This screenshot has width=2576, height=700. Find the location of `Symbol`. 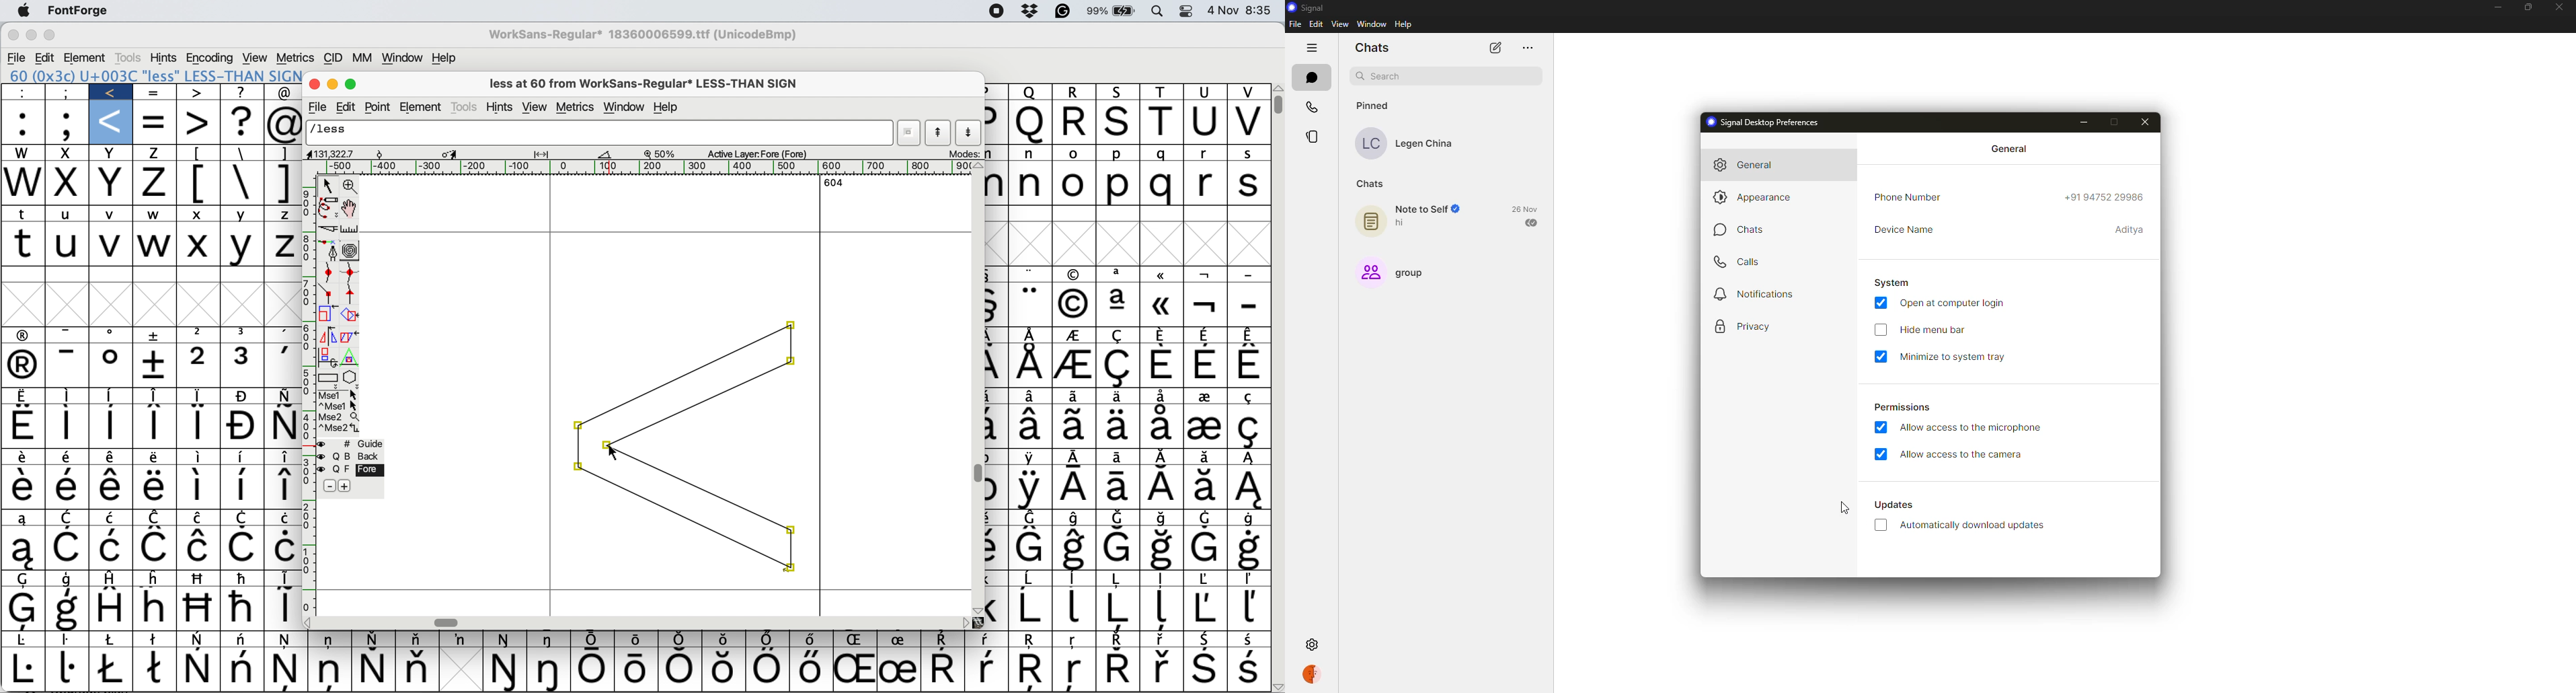

Symbol is located at coordinates (1032, 671).